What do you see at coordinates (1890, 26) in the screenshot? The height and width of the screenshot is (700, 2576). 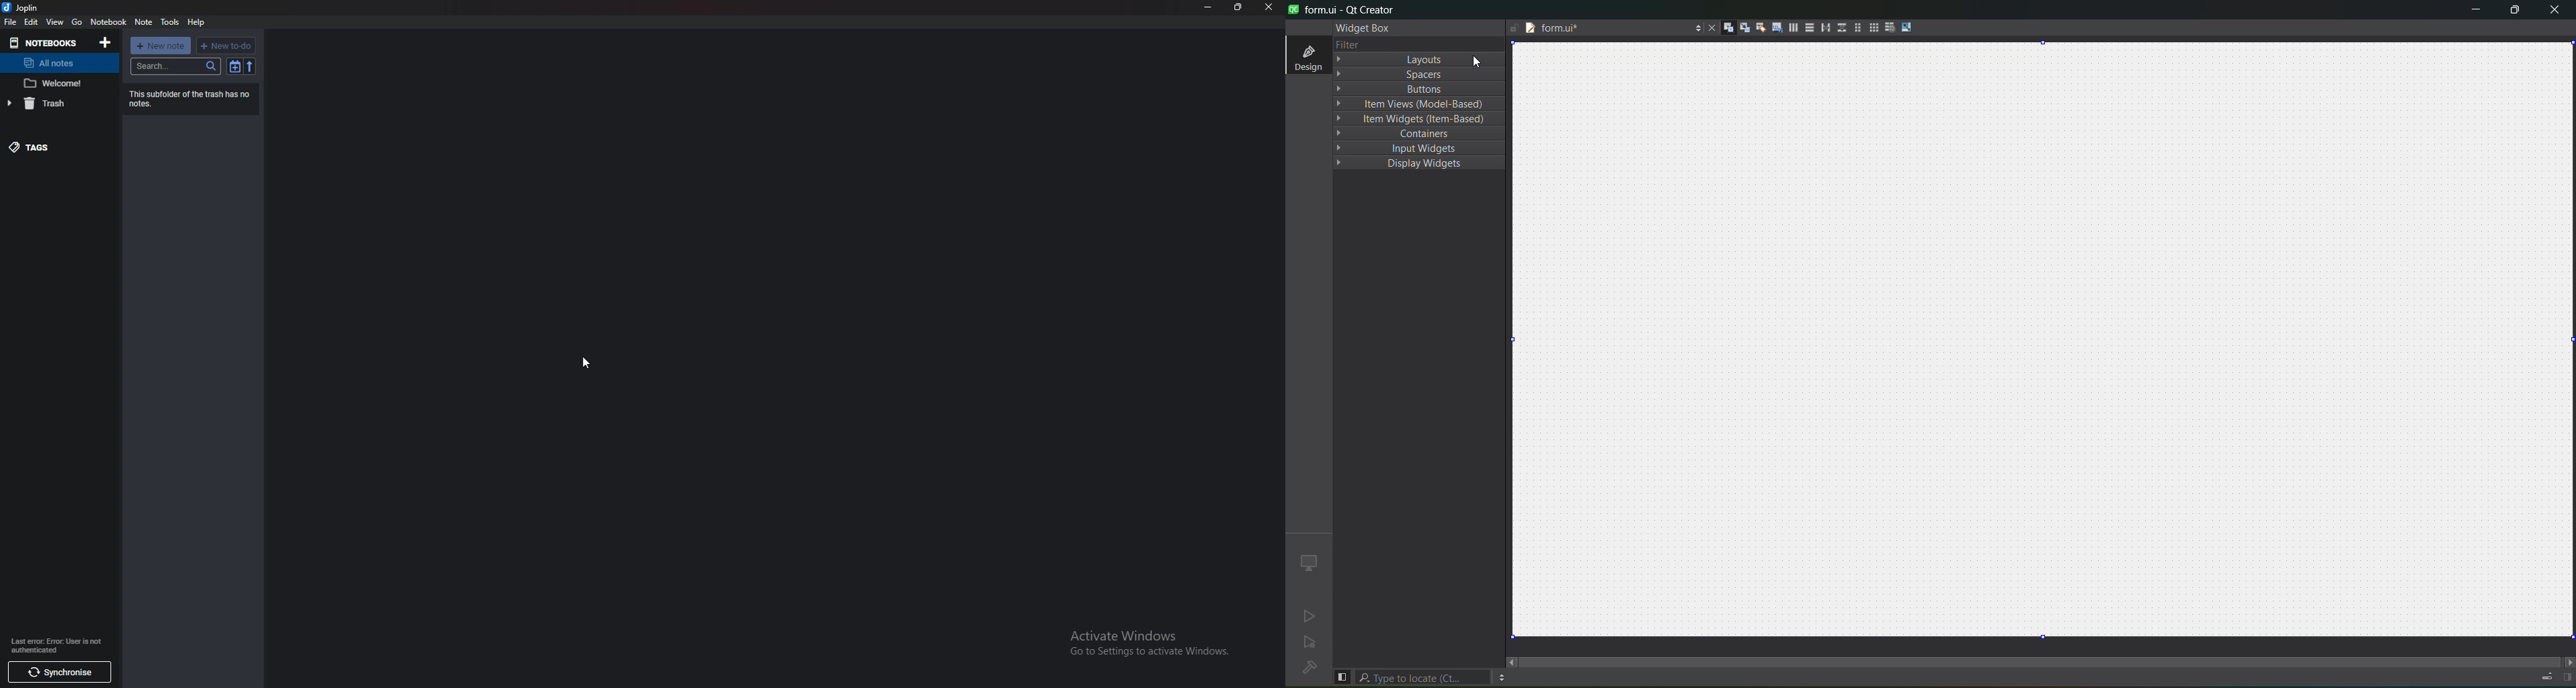 I see `break layout` at bounding box center [1890, 26].